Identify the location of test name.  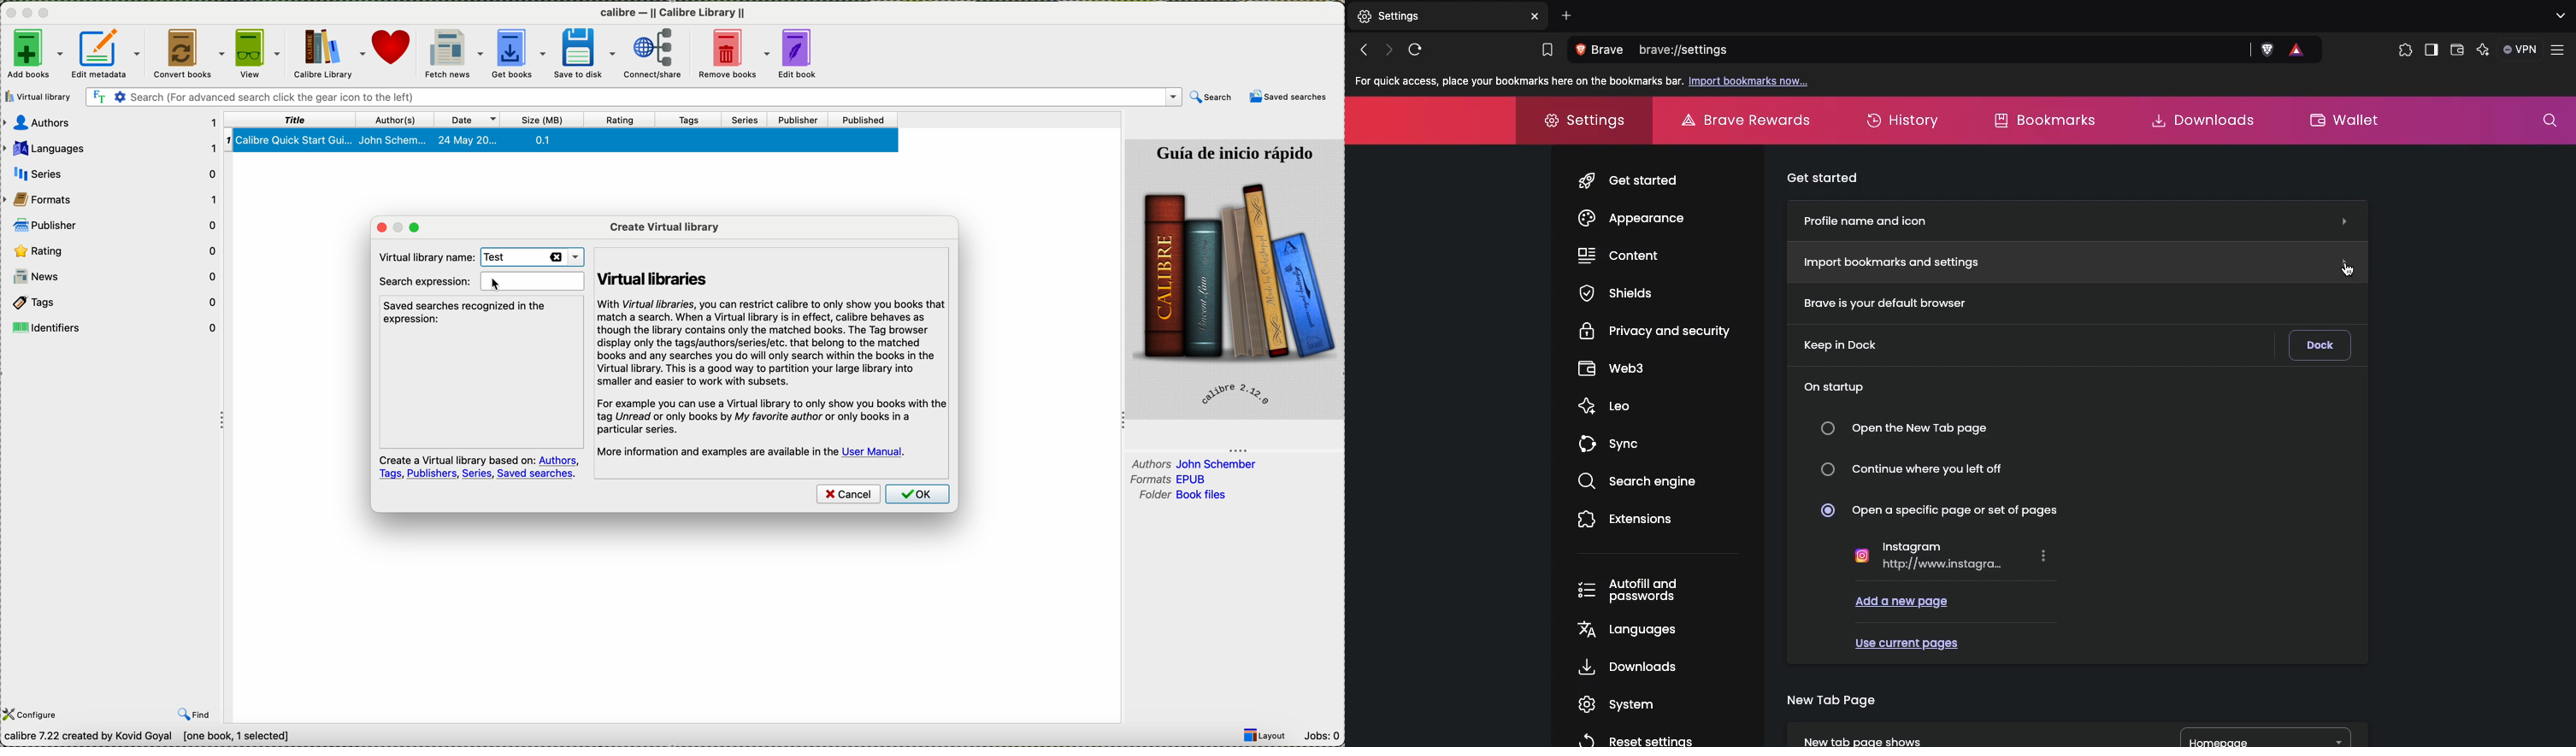
(532, 257).